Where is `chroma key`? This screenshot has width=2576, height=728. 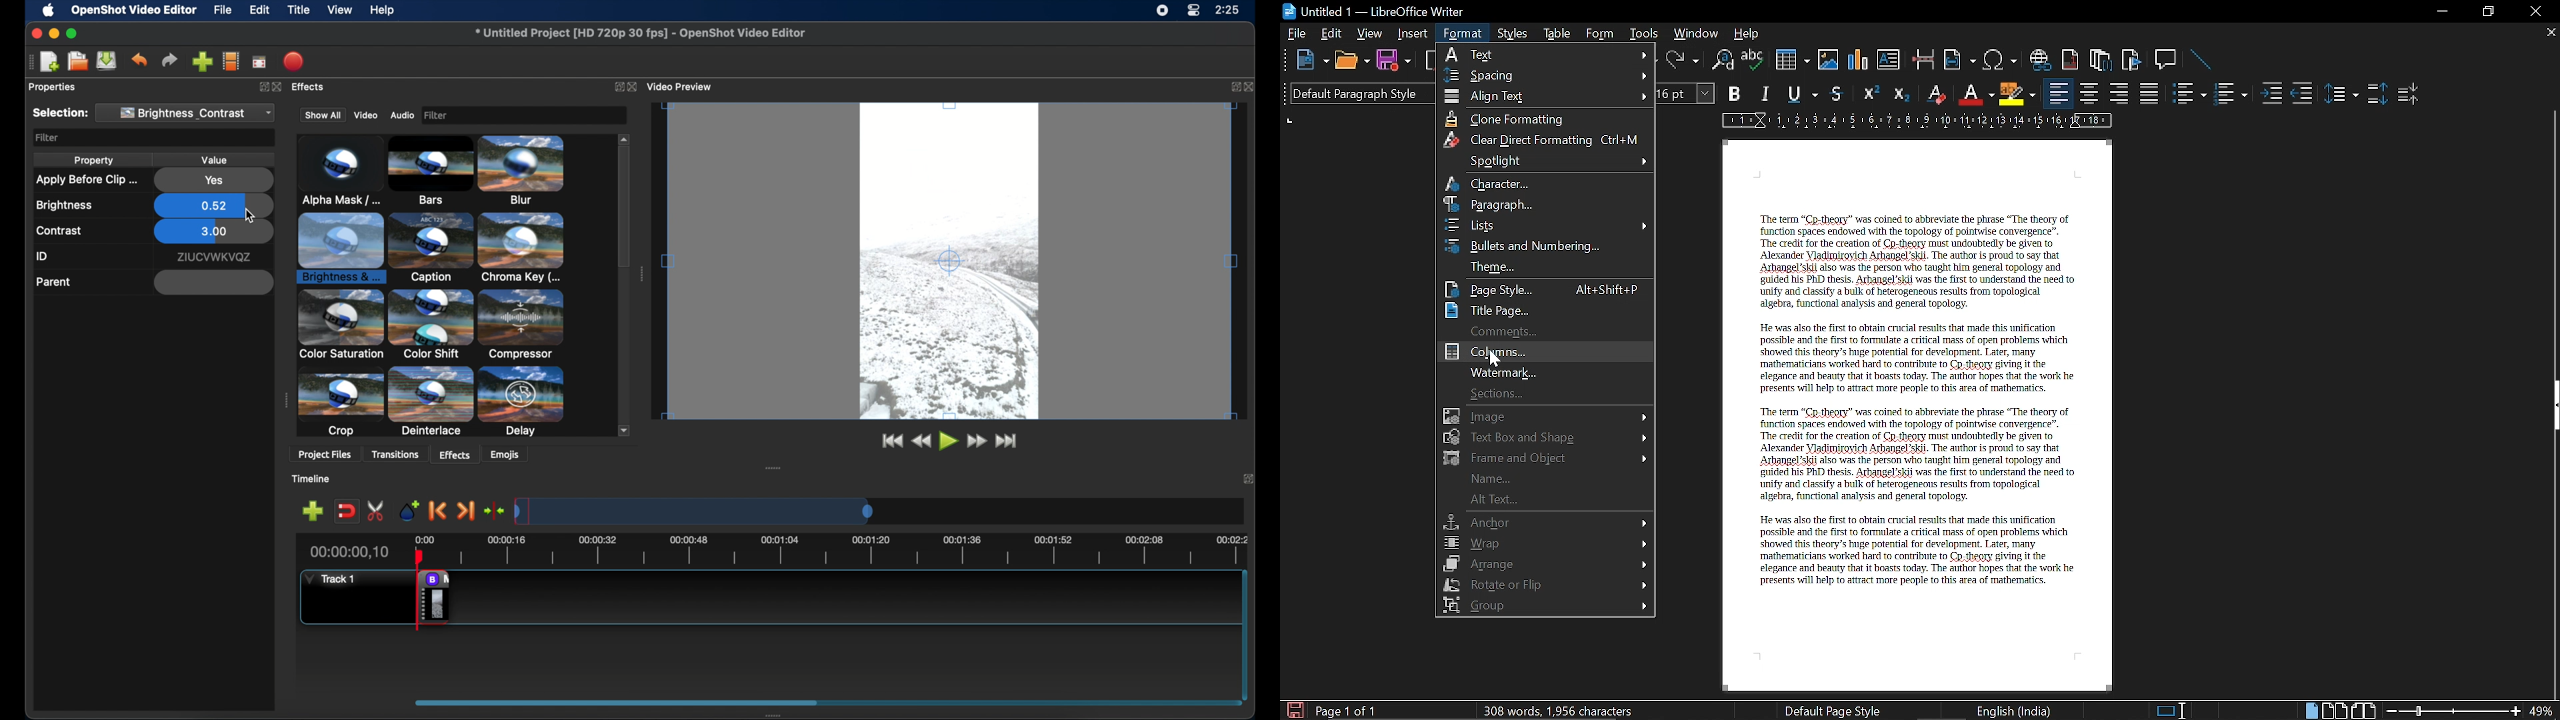
chroma key is located at coordinates (341, 248).